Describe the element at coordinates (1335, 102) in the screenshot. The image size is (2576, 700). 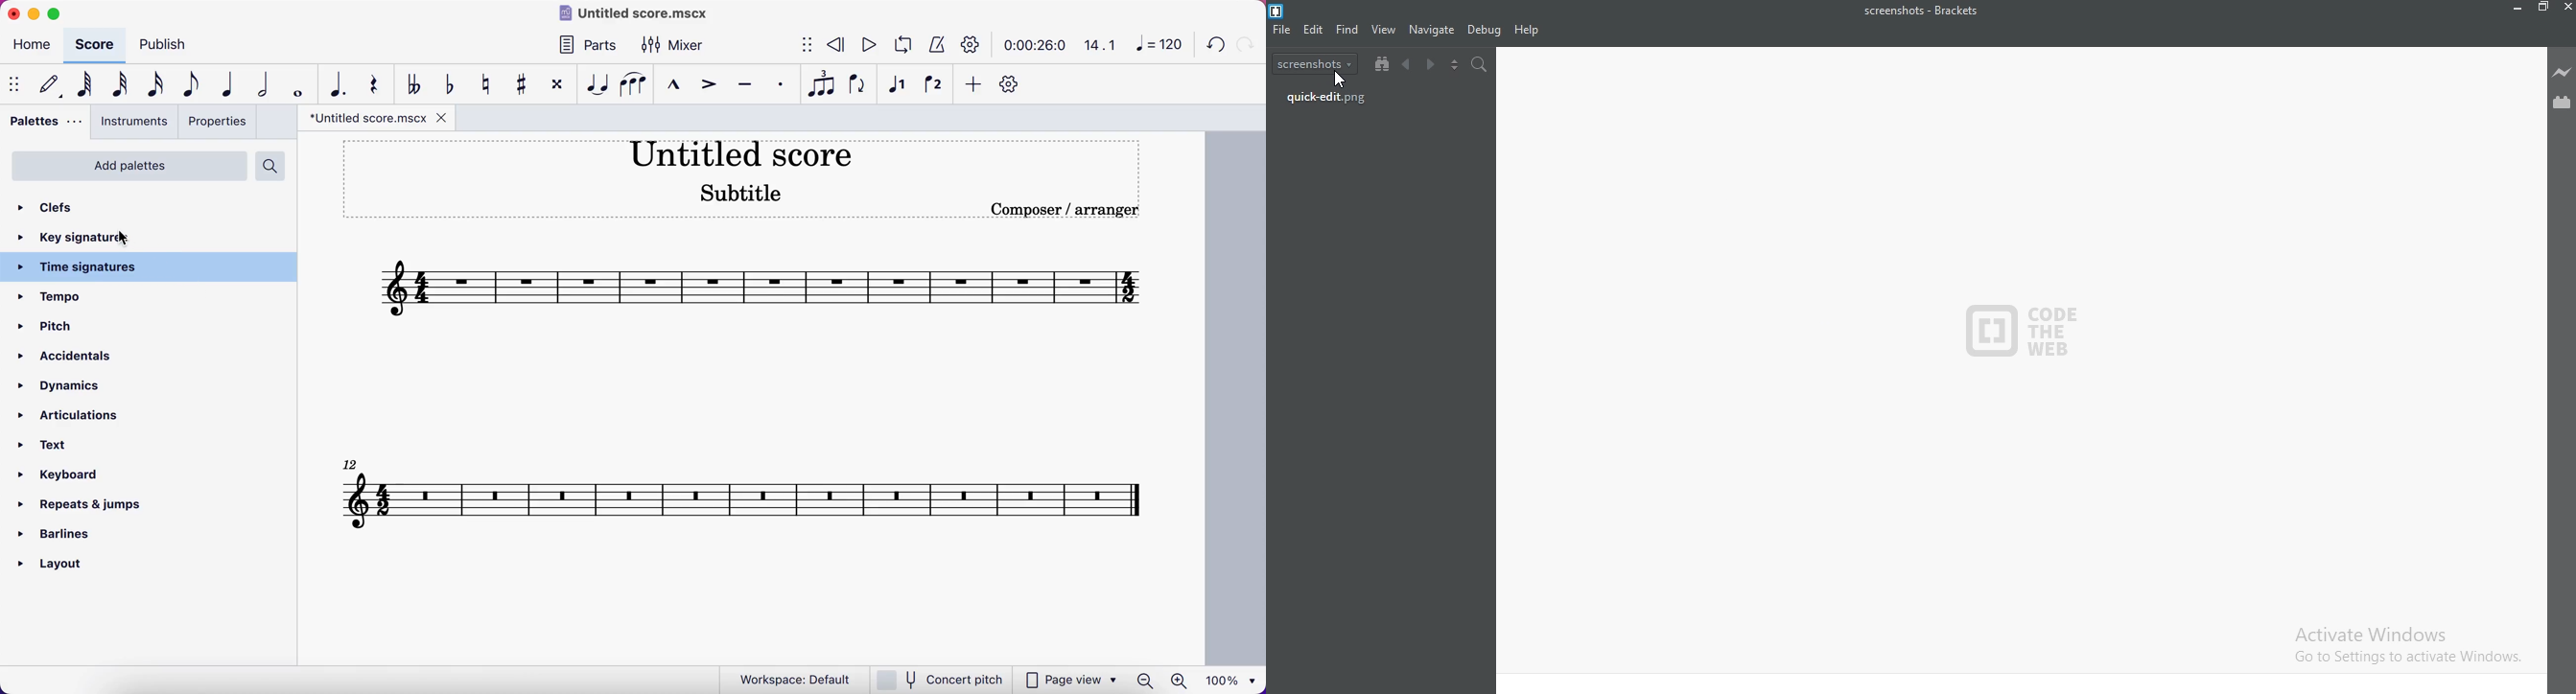
I see `quick-edit.png` at that location.